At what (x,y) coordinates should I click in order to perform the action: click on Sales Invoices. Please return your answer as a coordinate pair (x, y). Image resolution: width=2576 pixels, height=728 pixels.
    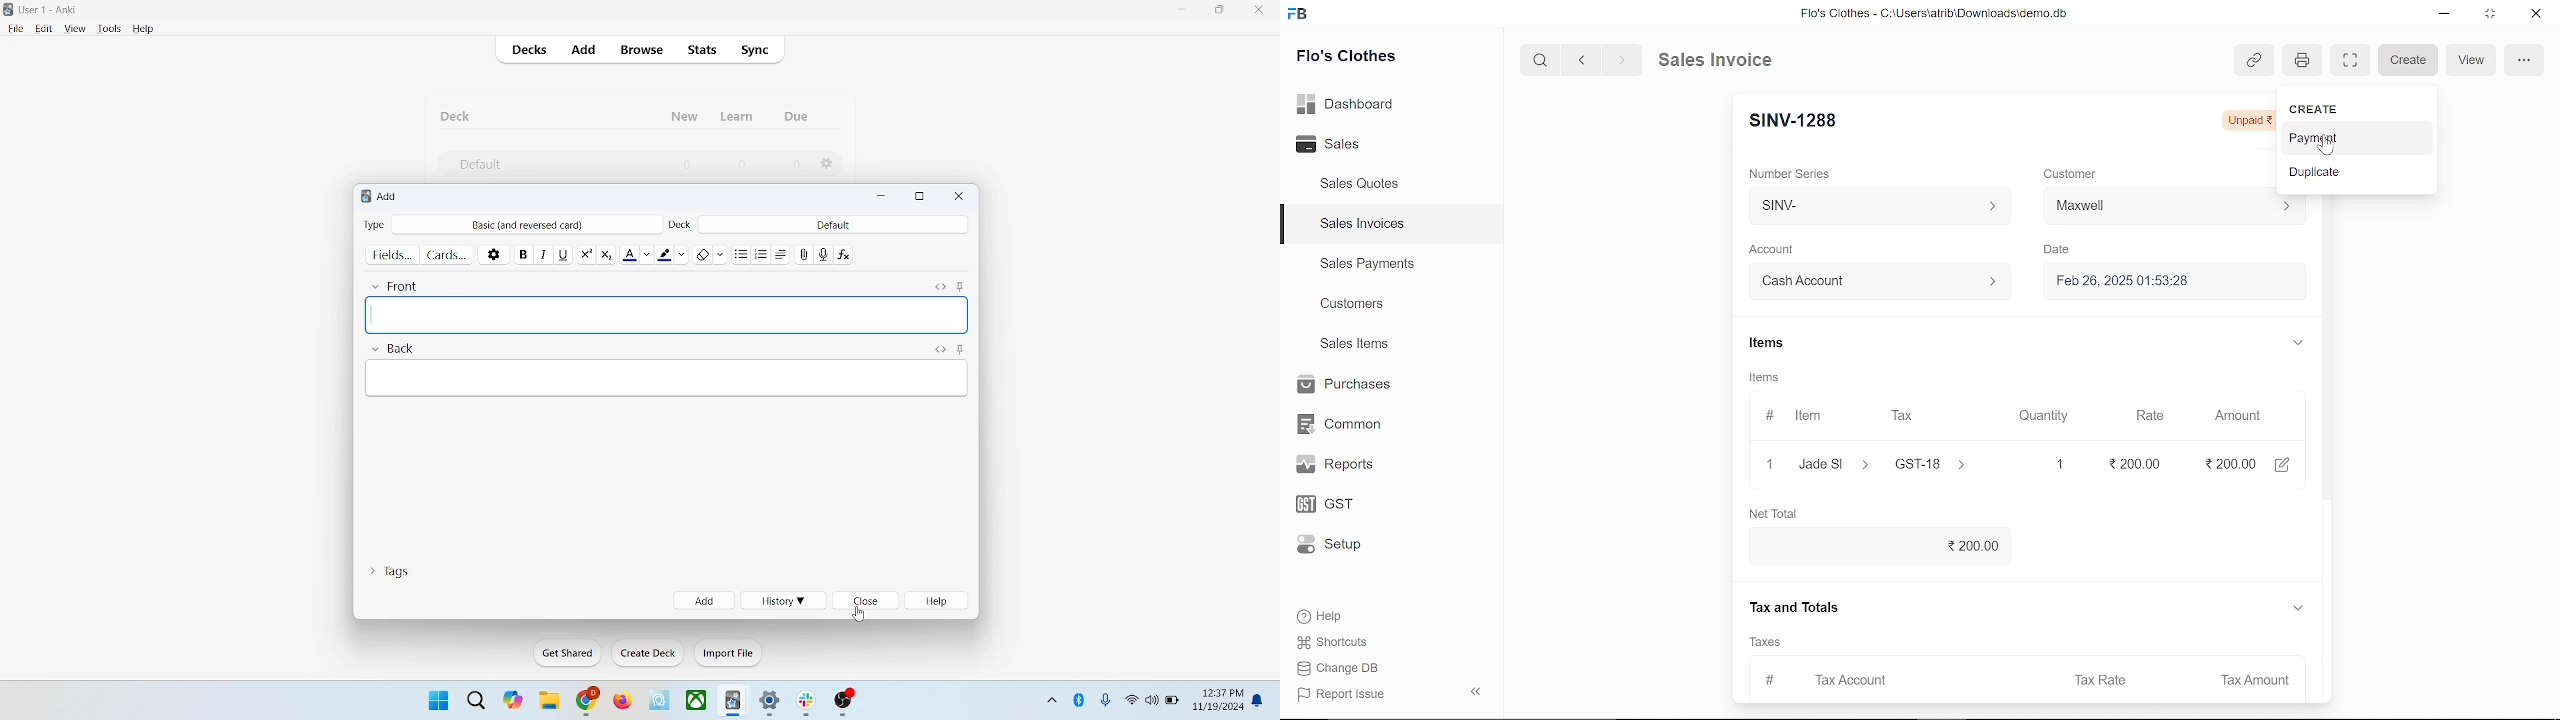
    Looking at the image, I should click on (1369, 226).